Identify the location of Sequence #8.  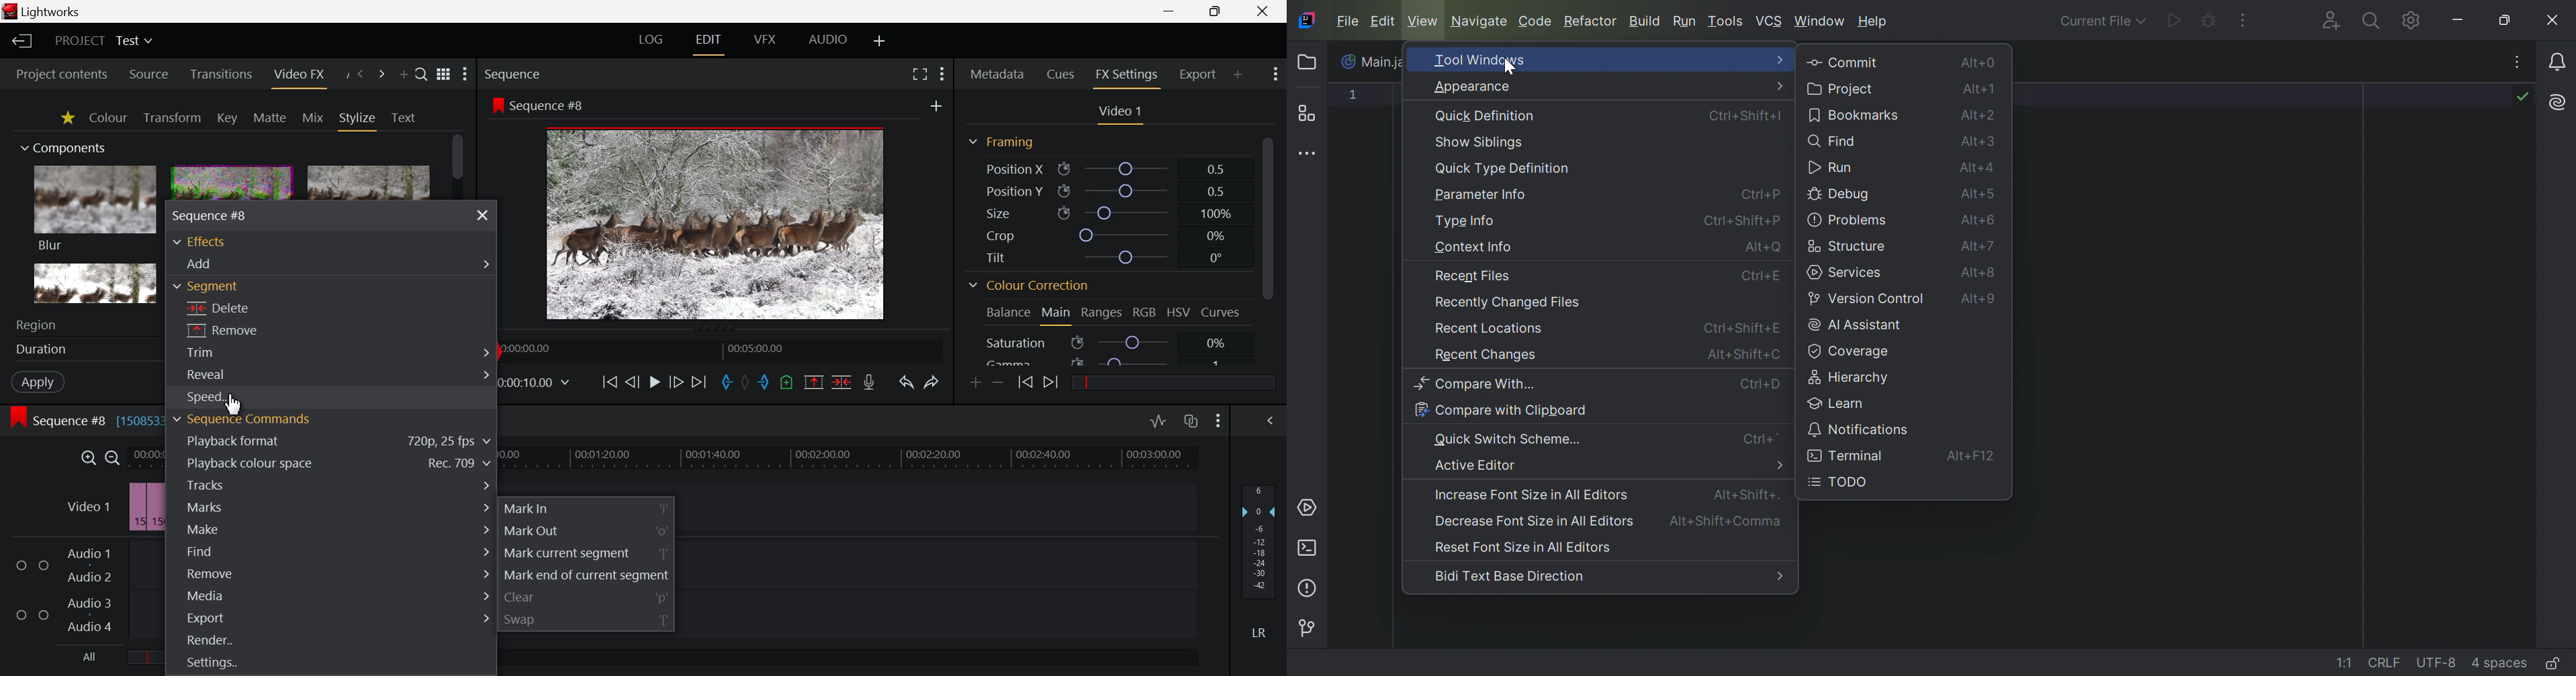
(540, 105).